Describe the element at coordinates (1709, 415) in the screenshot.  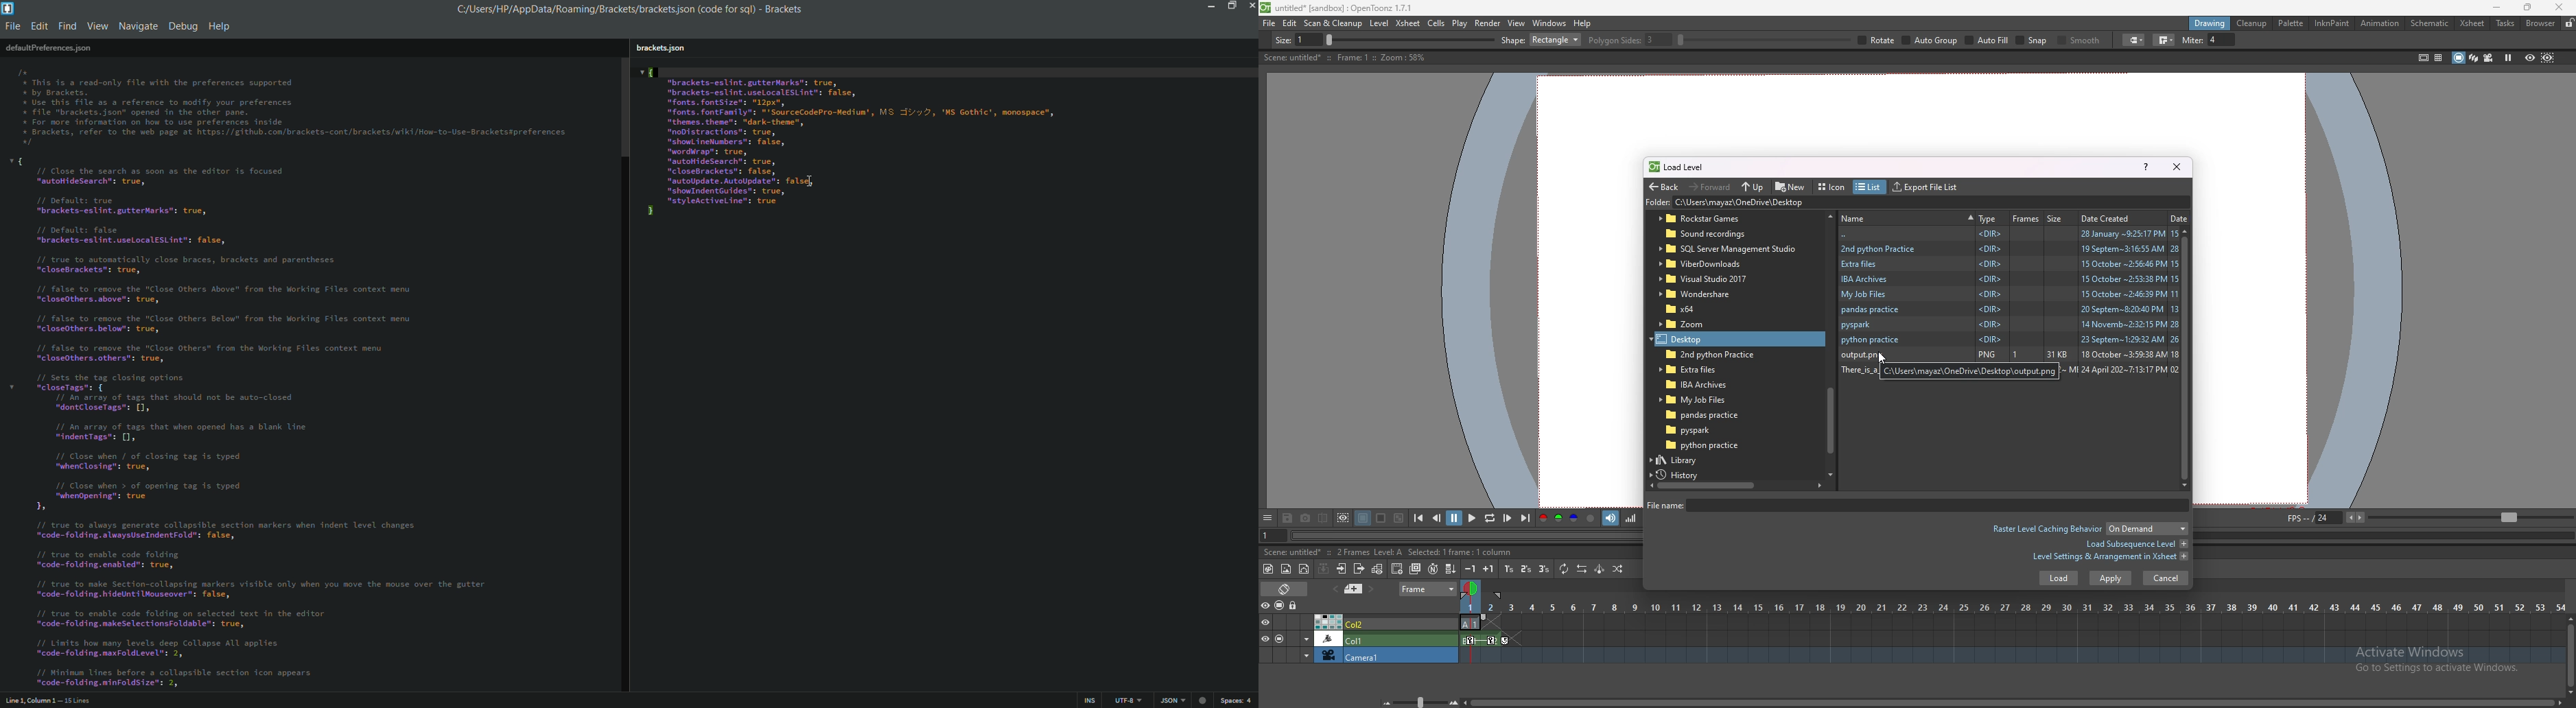
I see `folder` at that location.